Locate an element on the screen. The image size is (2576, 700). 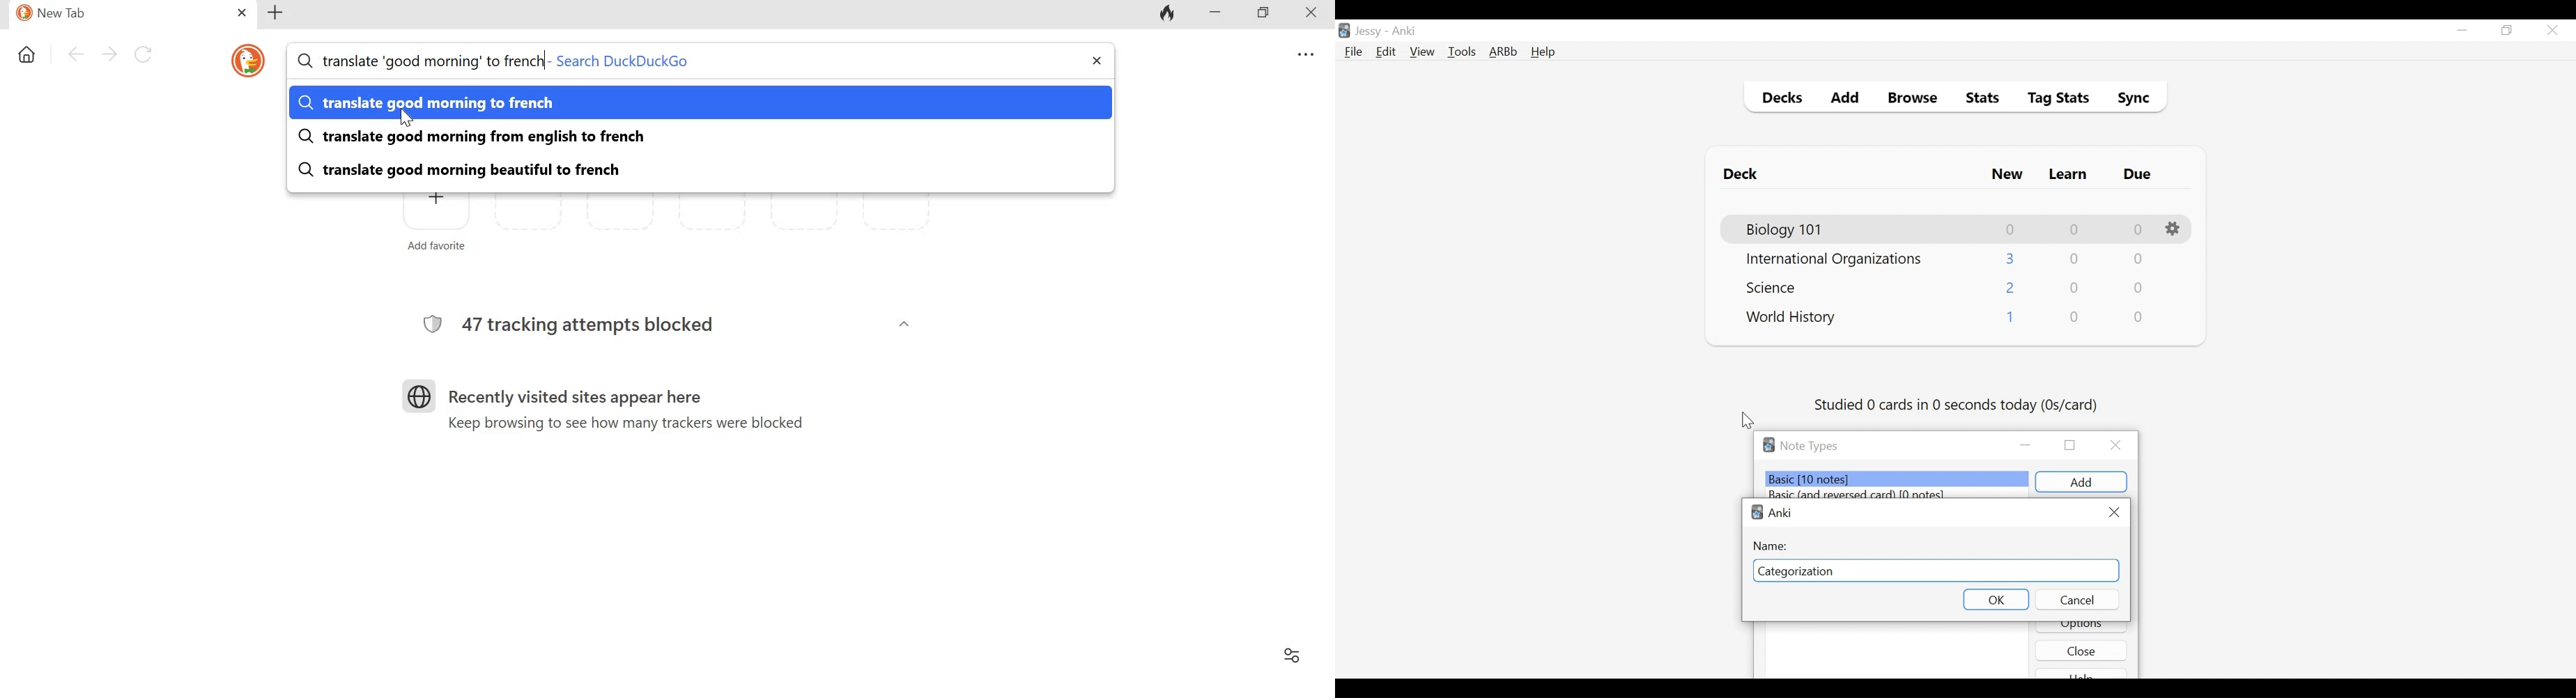
Add favorite is located at coordinates (432, 227).